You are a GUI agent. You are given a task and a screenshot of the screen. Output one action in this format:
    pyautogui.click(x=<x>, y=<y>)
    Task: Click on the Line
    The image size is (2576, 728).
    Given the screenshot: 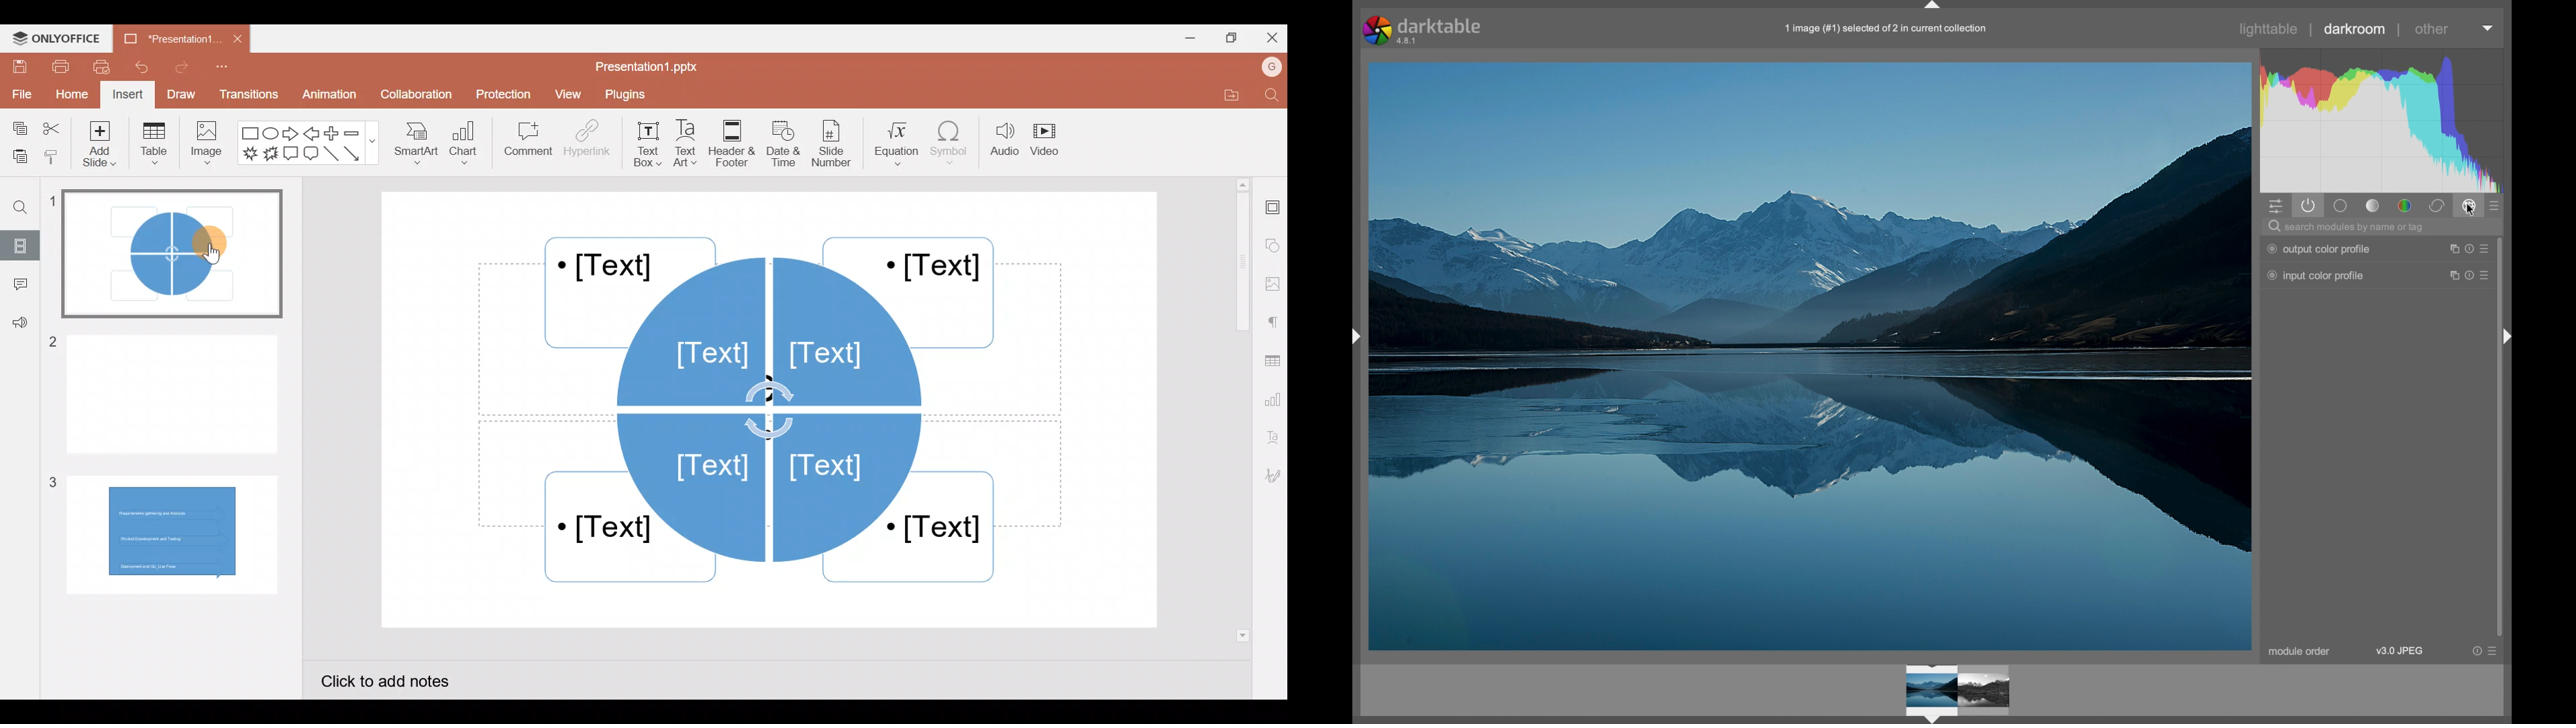 What is the action you would take?
    pyautogui.click(x=331, y=154)
    